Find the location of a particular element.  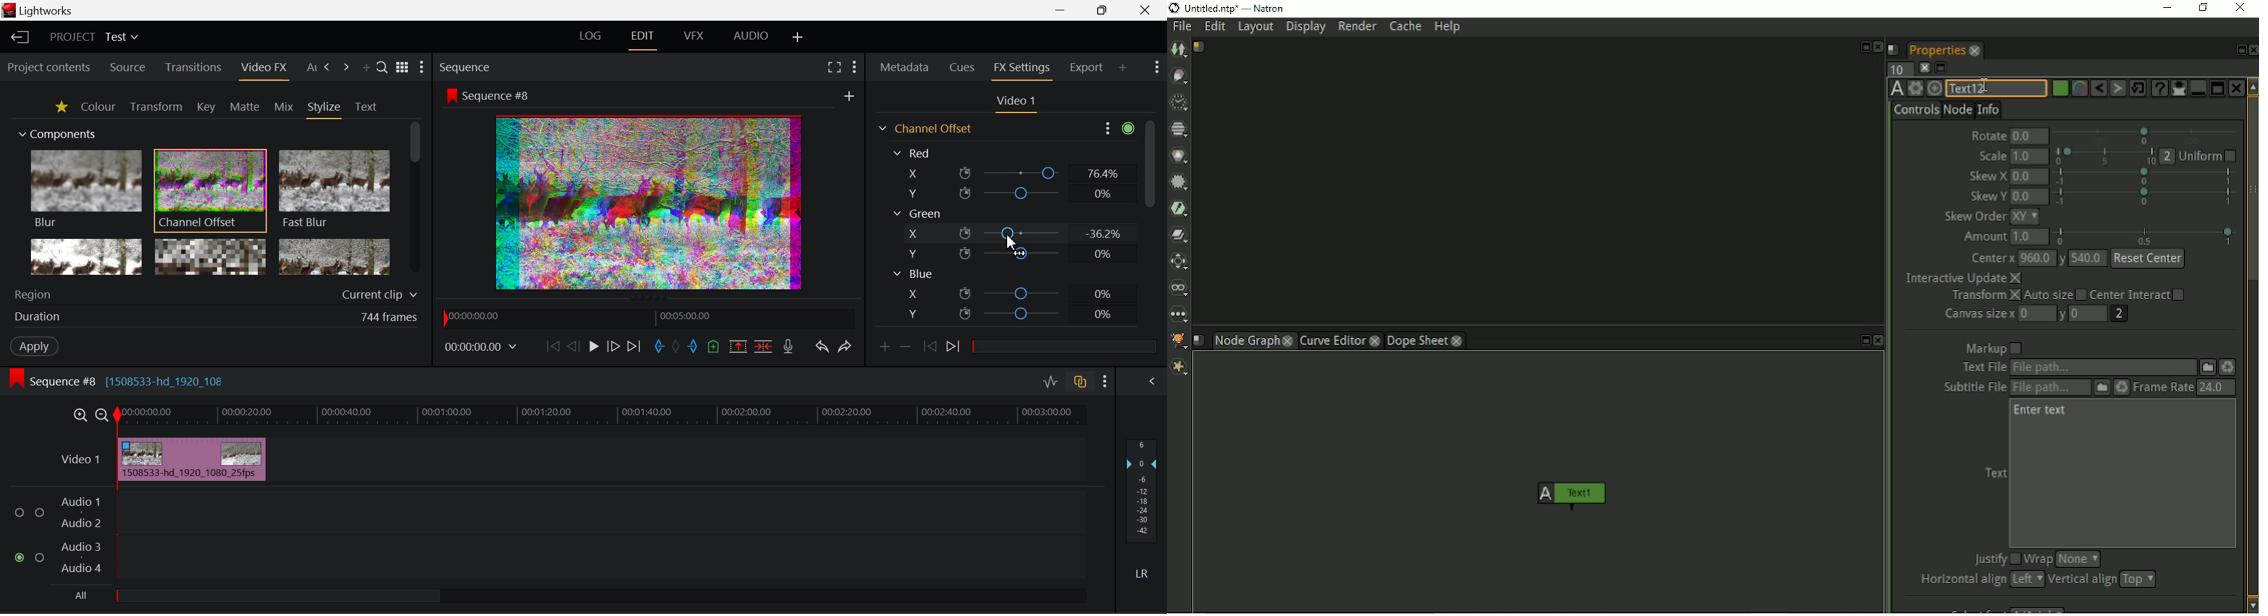

Blur is located at coordinates (85, 190).